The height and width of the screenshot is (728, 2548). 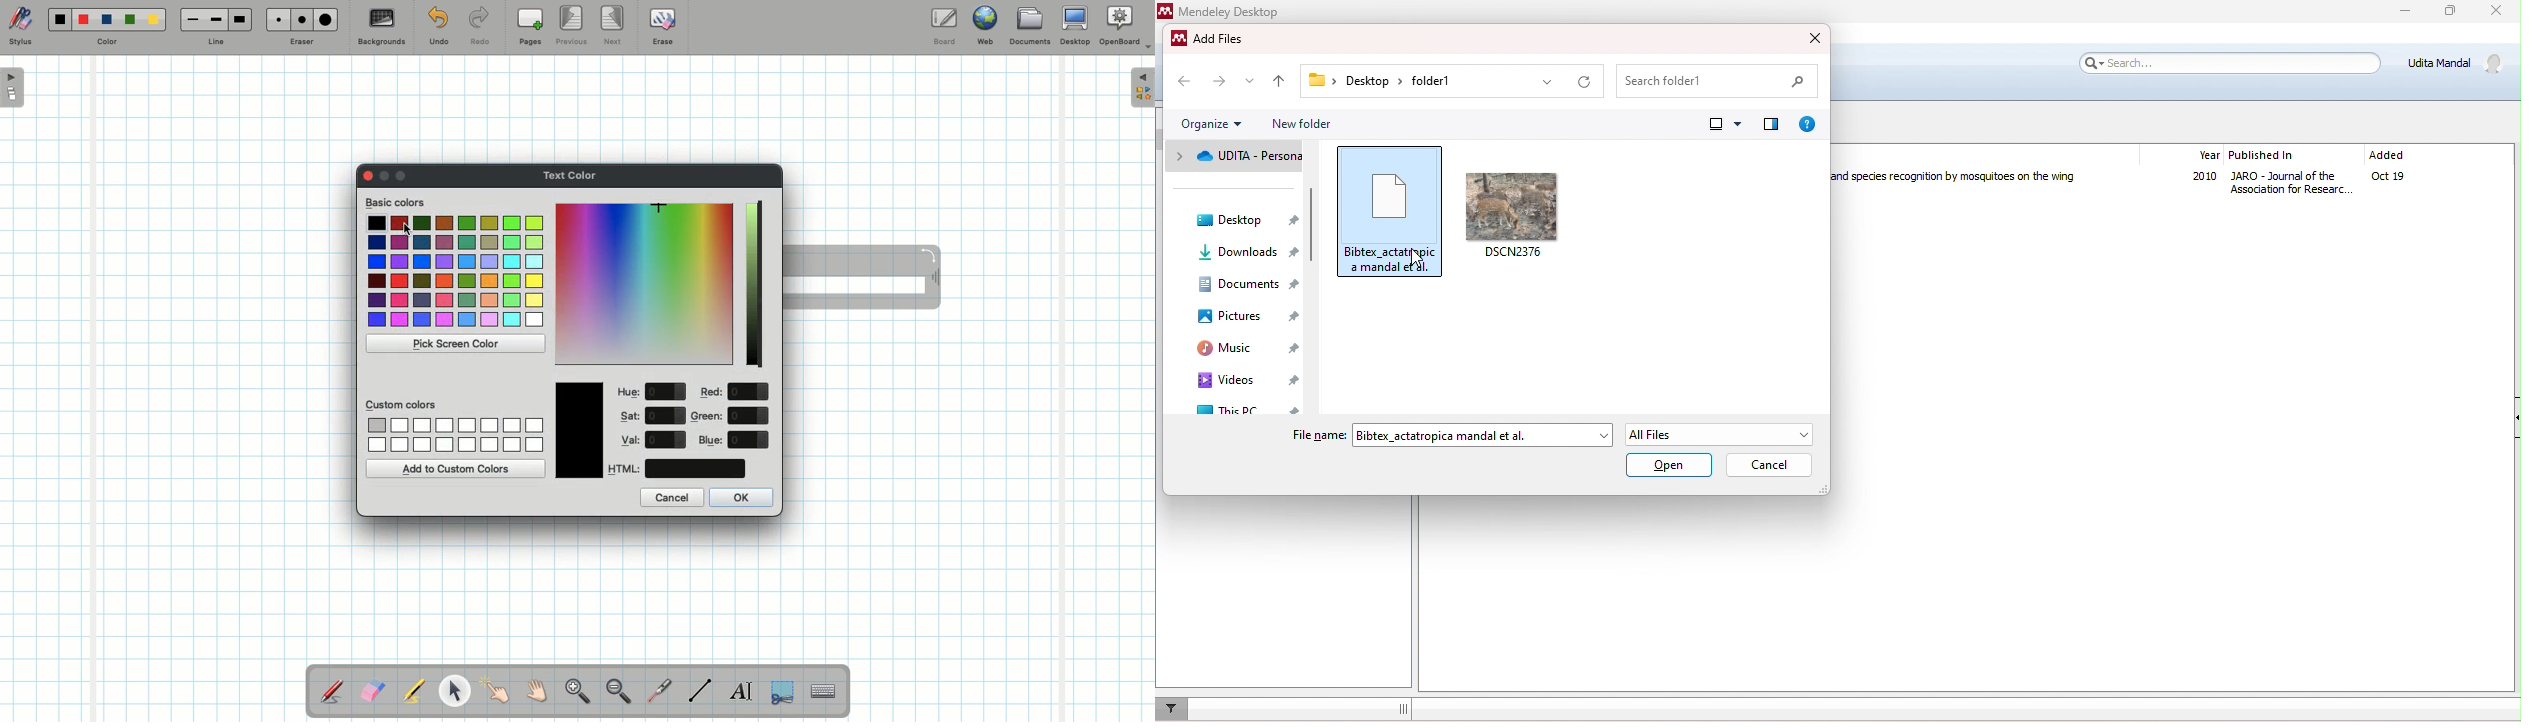 I want to click on Bibtex_actatropica mandal et al., so click(x=1474, y=435).